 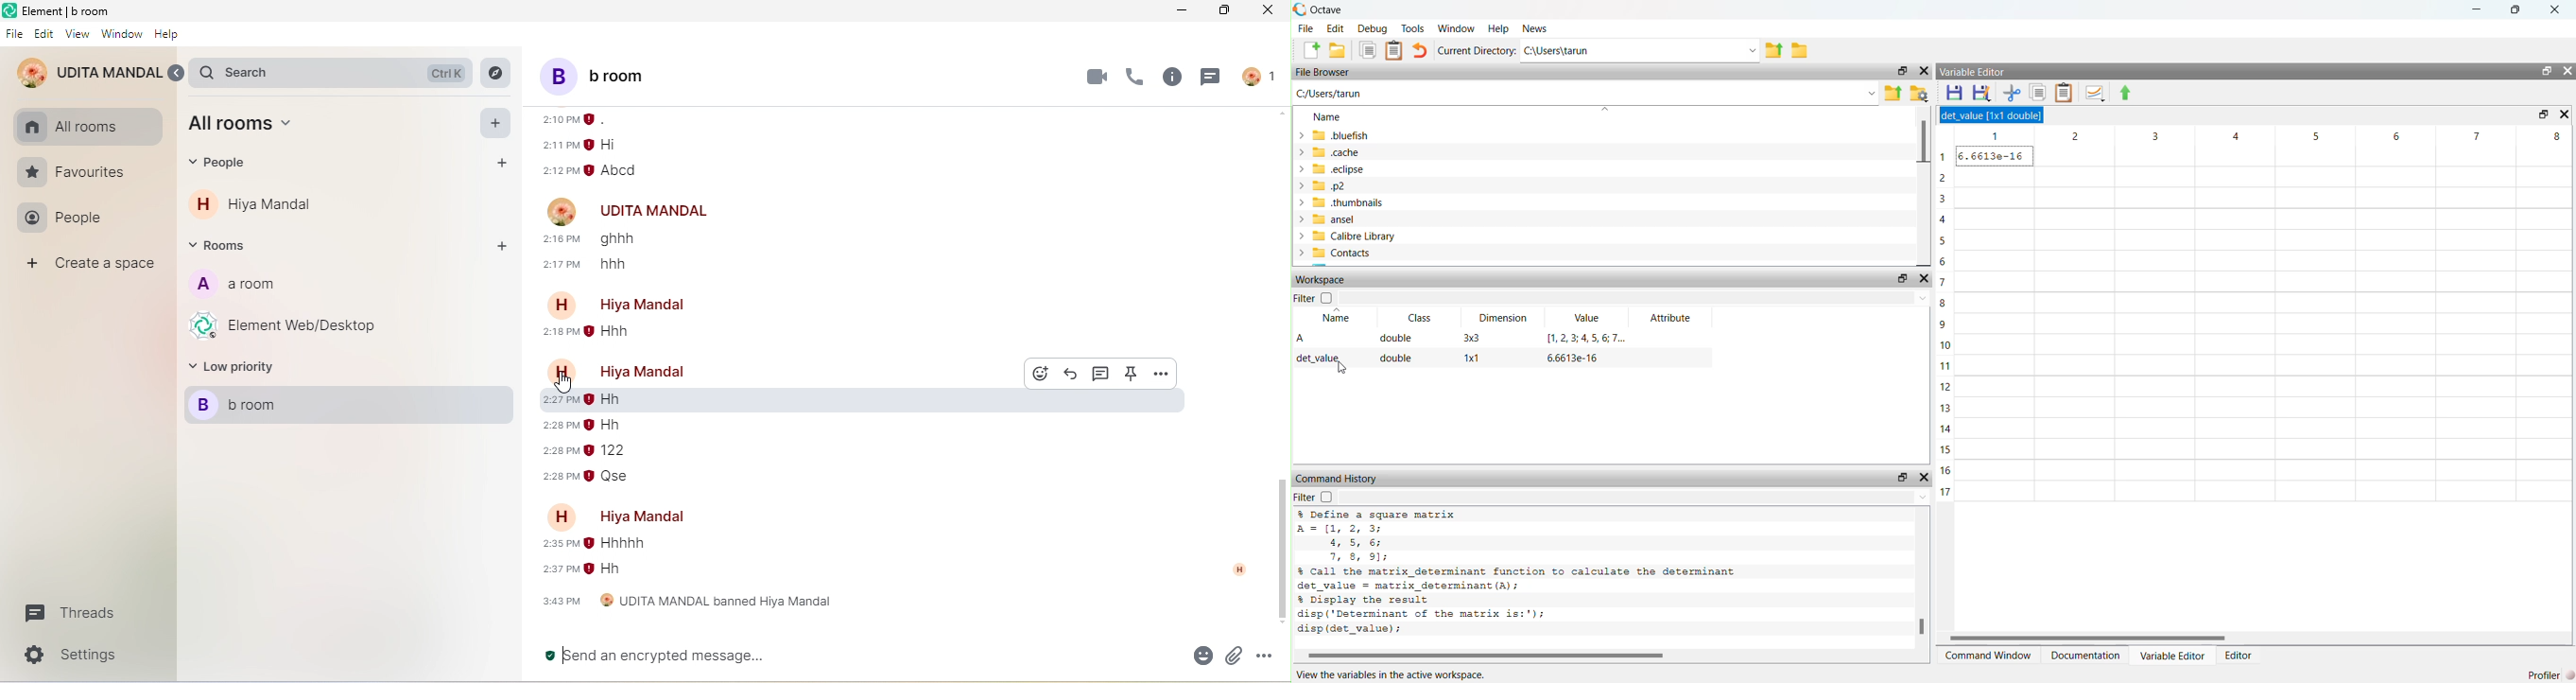 What do you see at coordinates (1902, 477) in the screenshot?
I see `maximize` at bounding box center [1902, 477].